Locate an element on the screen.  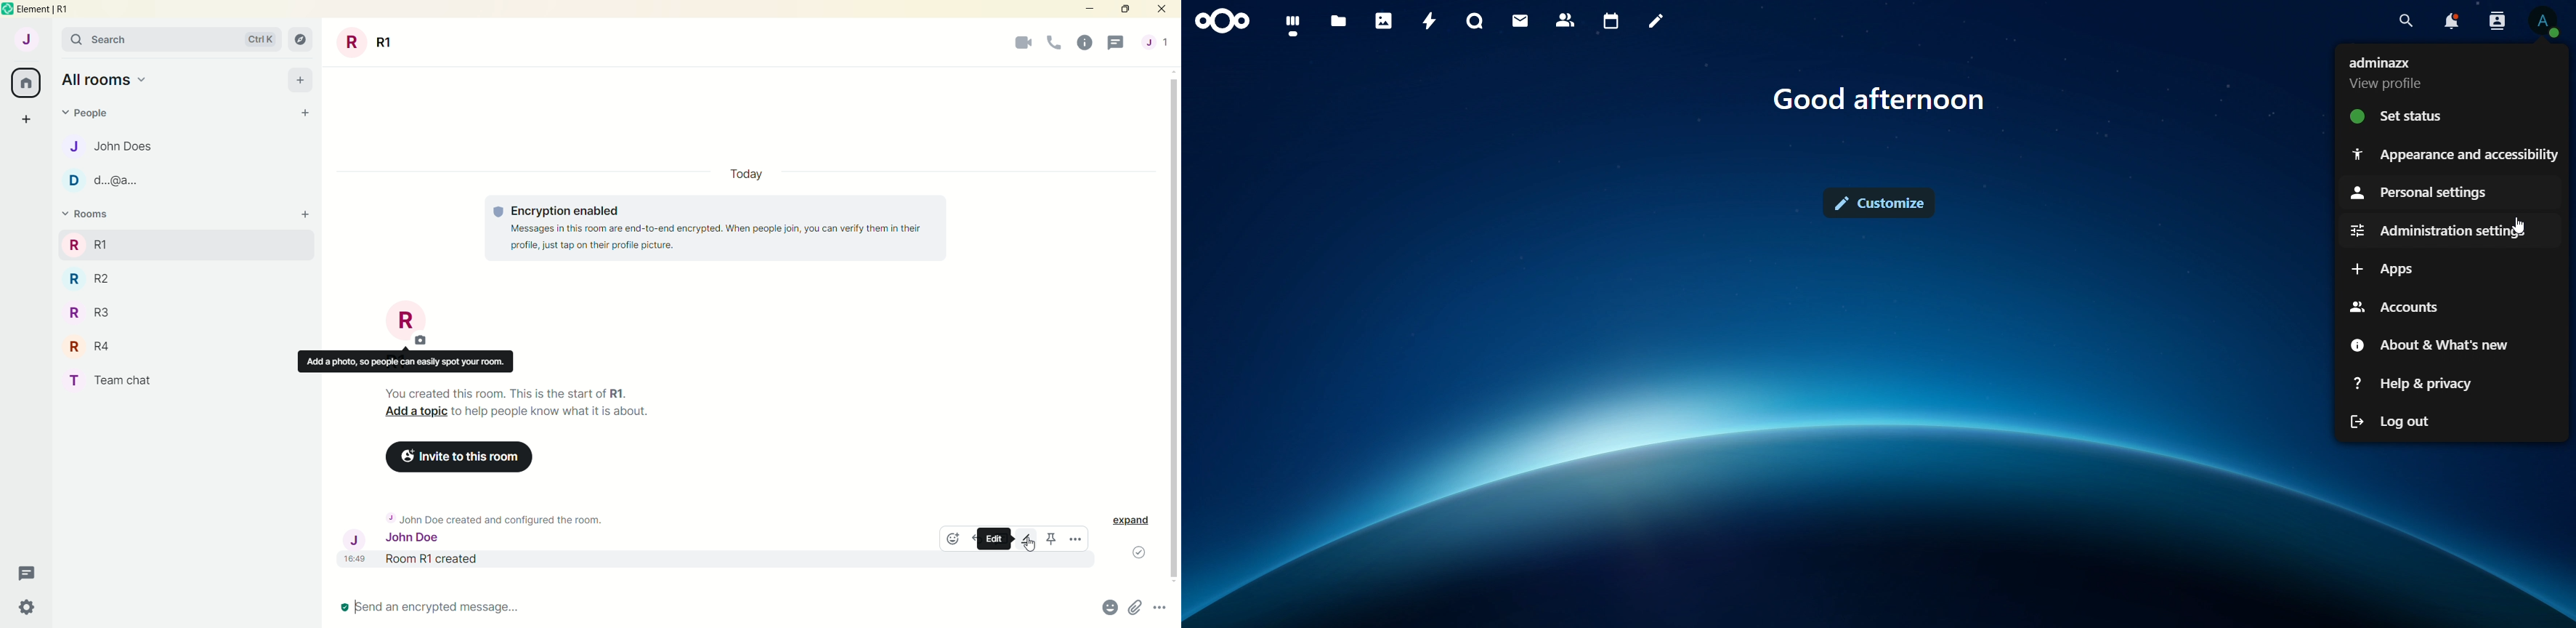
invite to this room is located at coordinates (455, 454).